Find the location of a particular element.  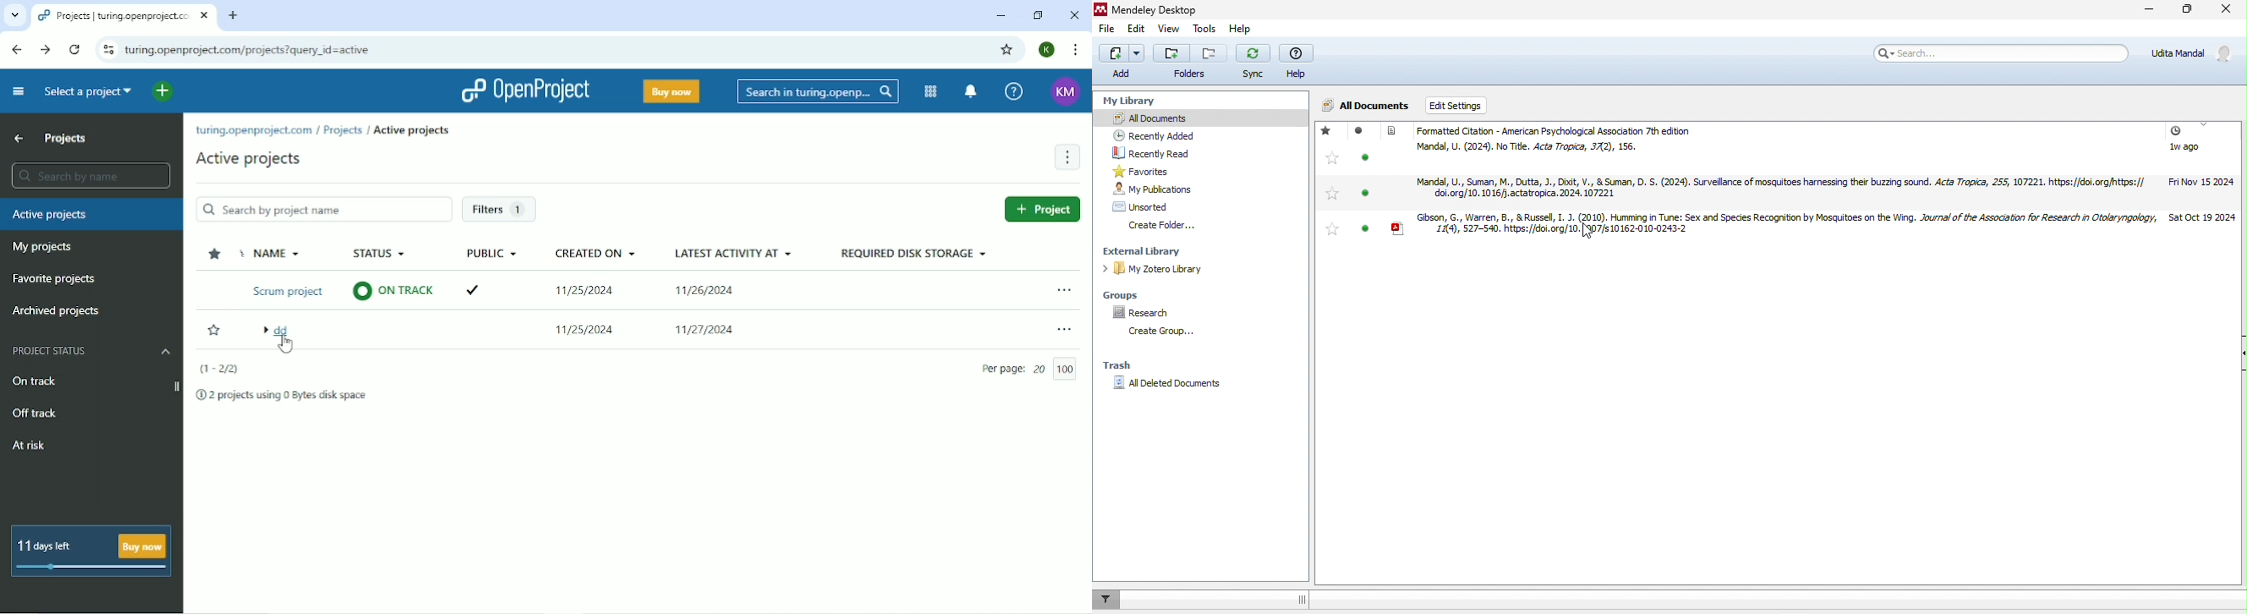

edit settings is located at coordinates (1462, 103).